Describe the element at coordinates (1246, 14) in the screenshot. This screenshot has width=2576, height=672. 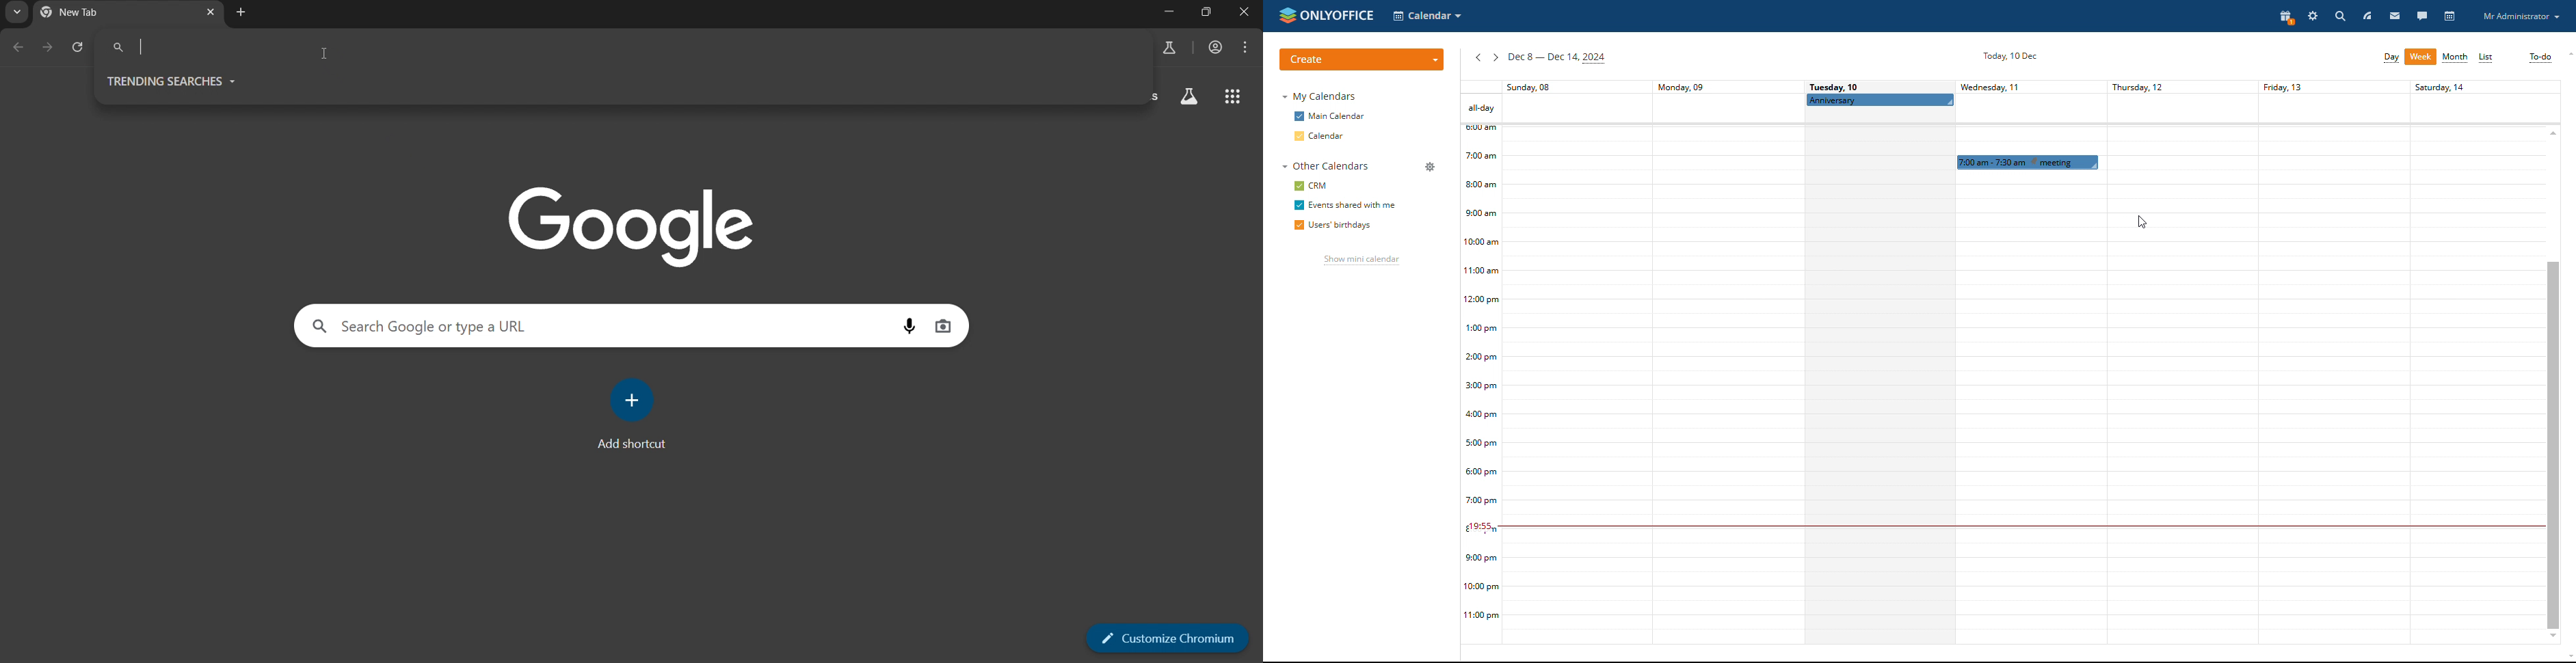
I see `Close` at that location.